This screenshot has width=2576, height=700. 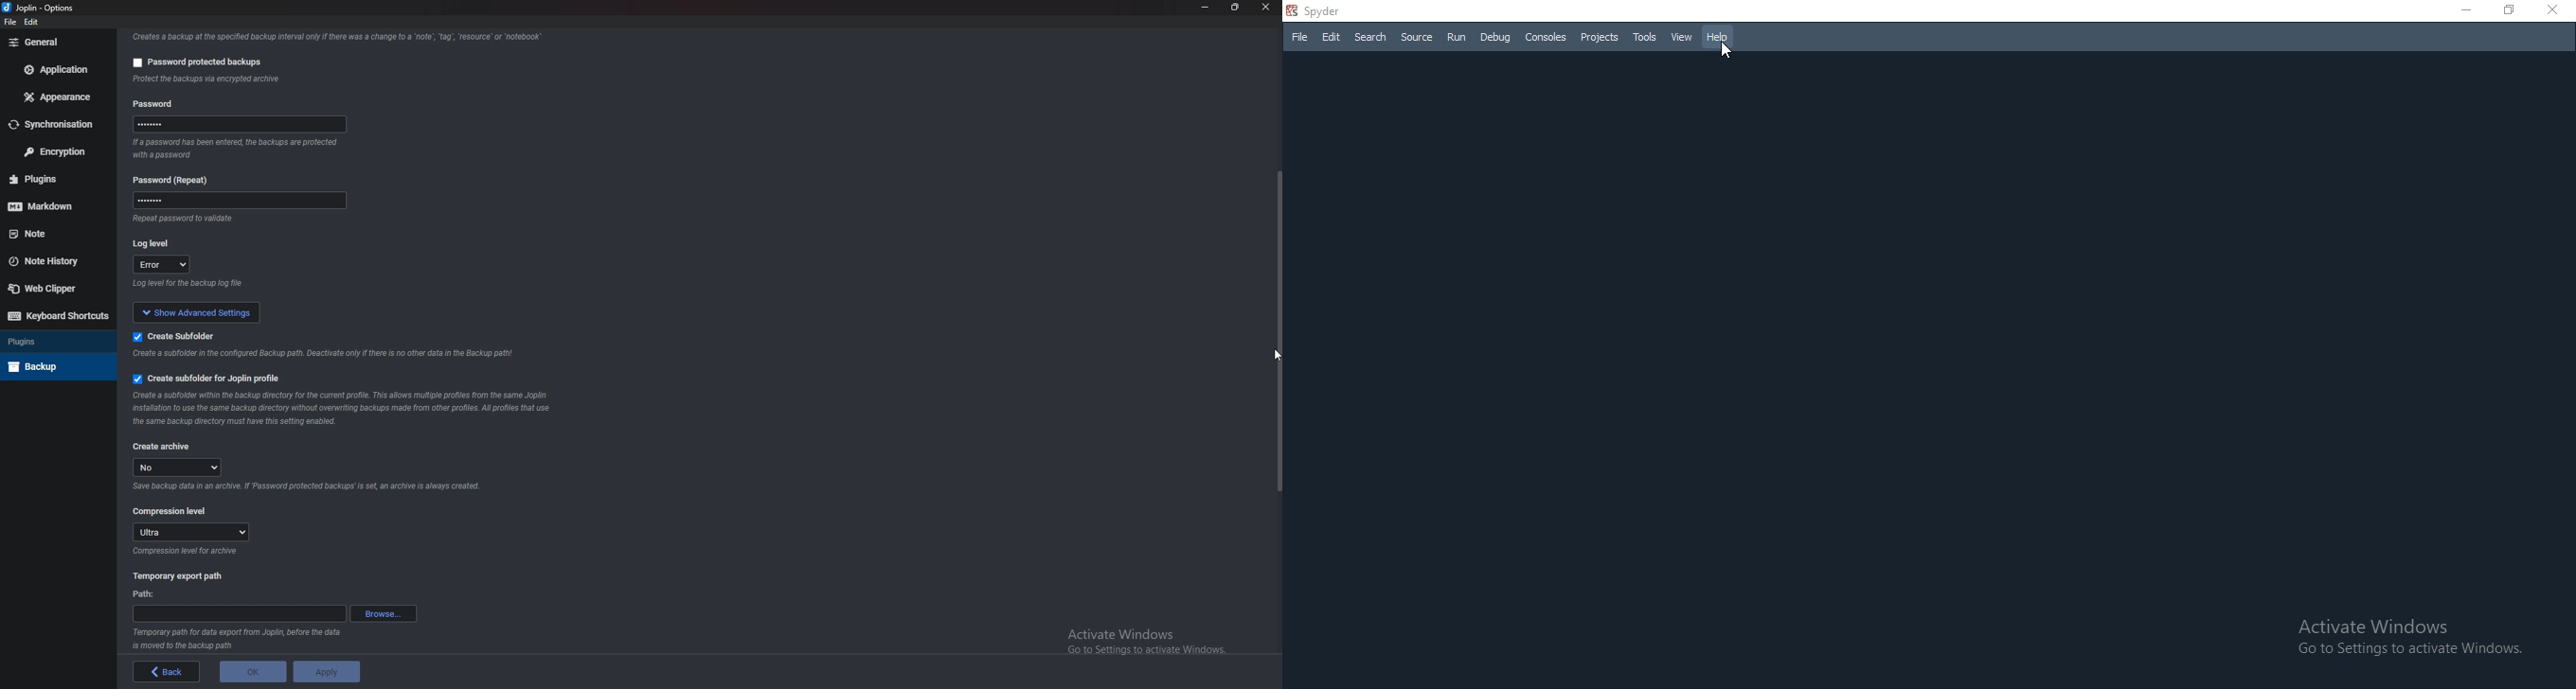 What do you see at coordinates (194, 60) in the screenshot?
I see `password protected backup` at bounding box center [194, 60].